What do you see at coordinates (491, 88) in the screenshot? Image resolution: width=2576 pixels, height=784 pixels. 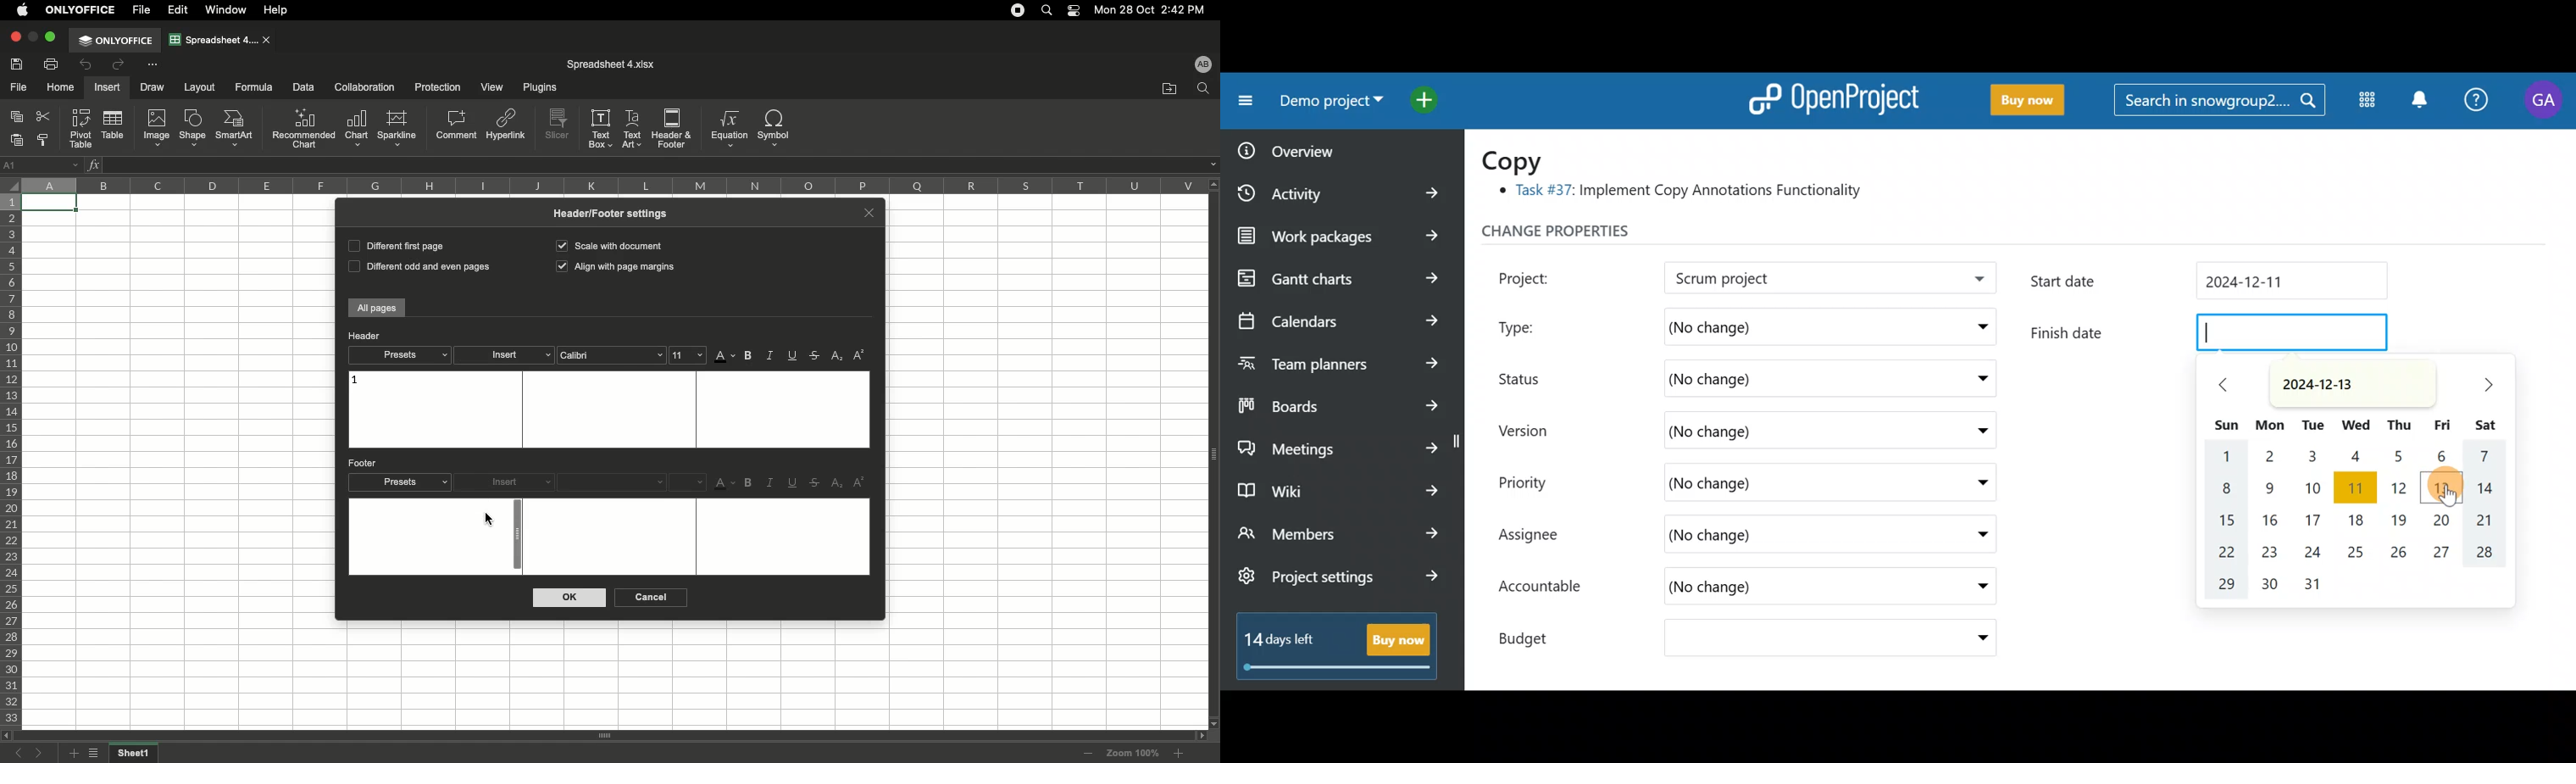 I see `View` at bounding box center [491, 88].